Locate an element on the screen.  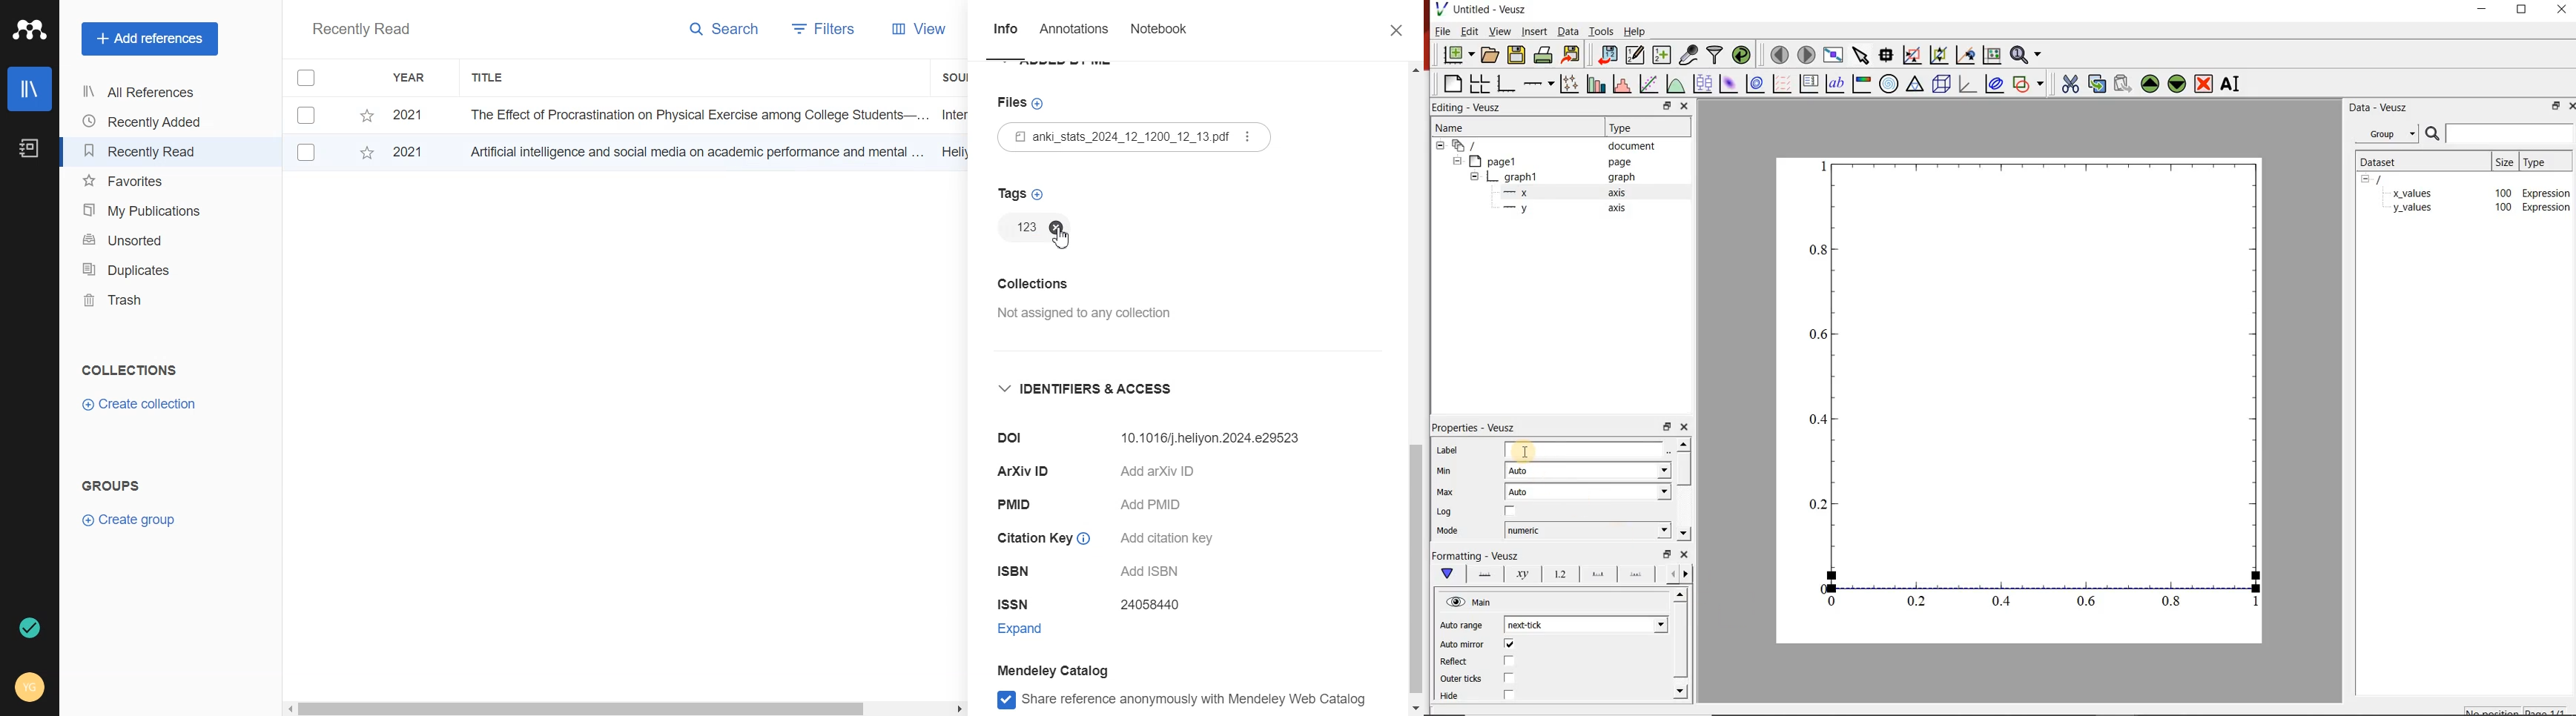
Logo is located at coordinates (30, 30).